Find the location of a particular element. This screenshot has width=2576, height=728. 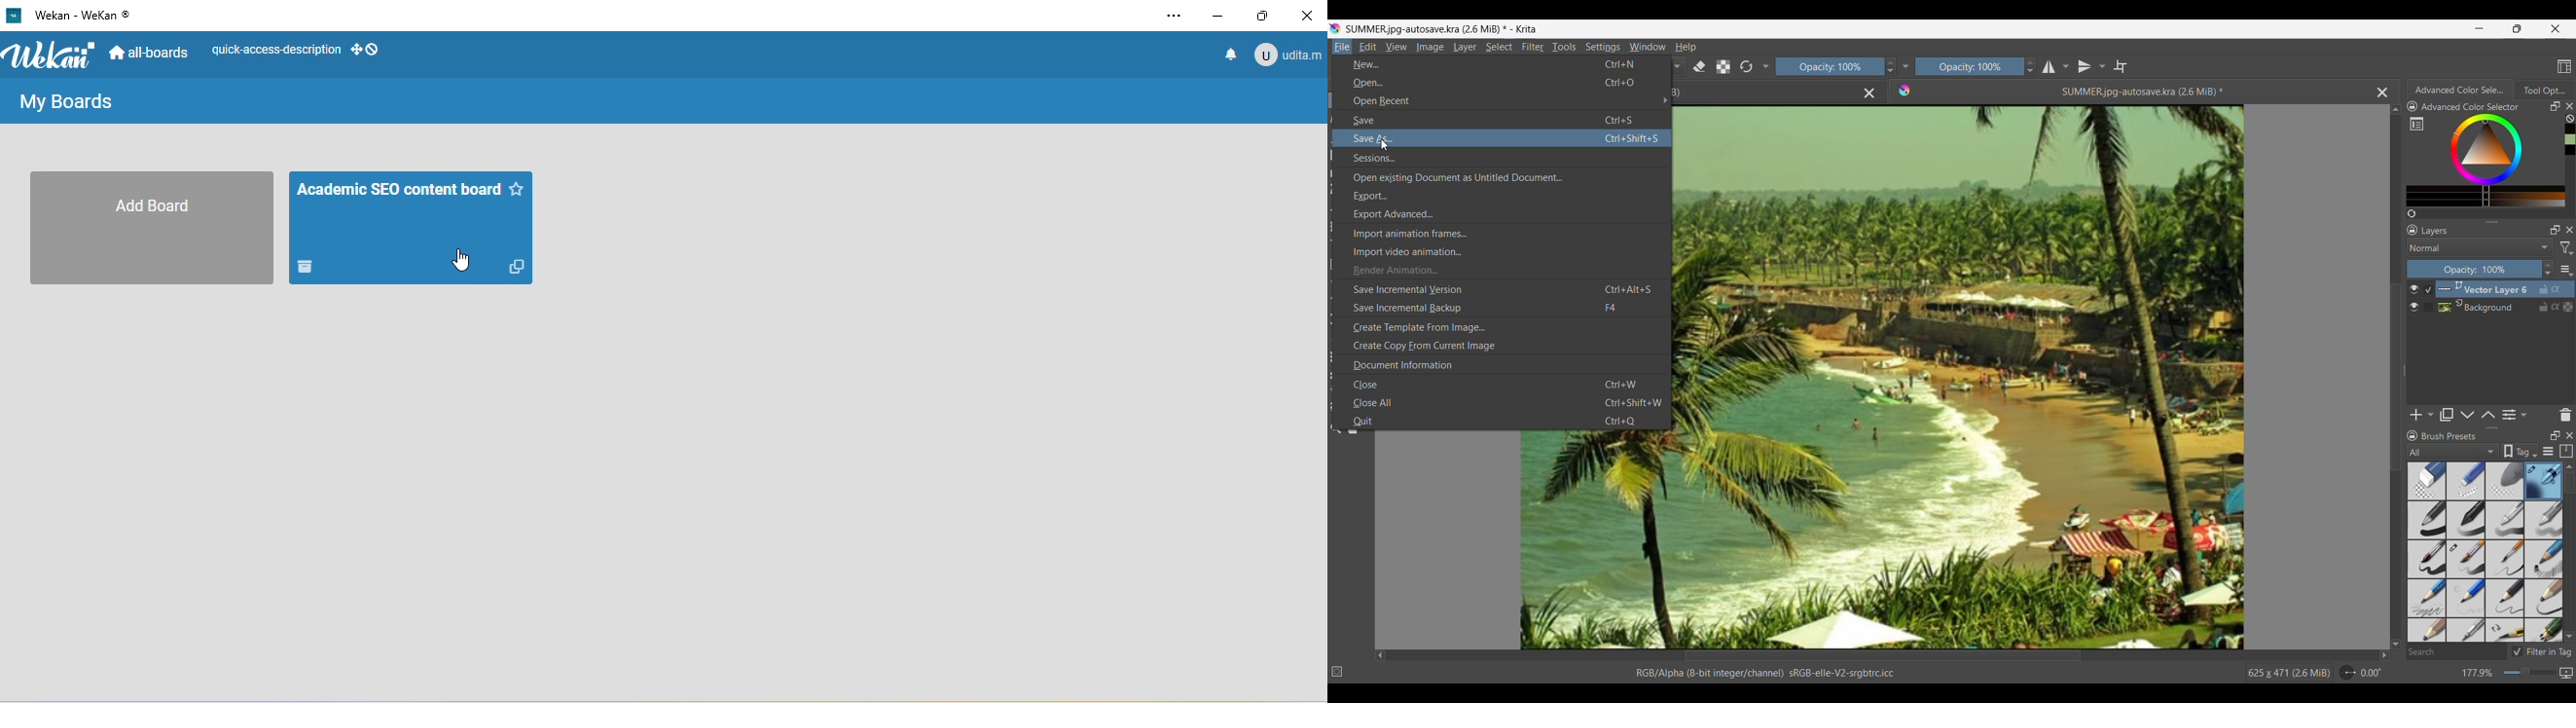

Current zoom factor is located at coordinates (2478, 673).